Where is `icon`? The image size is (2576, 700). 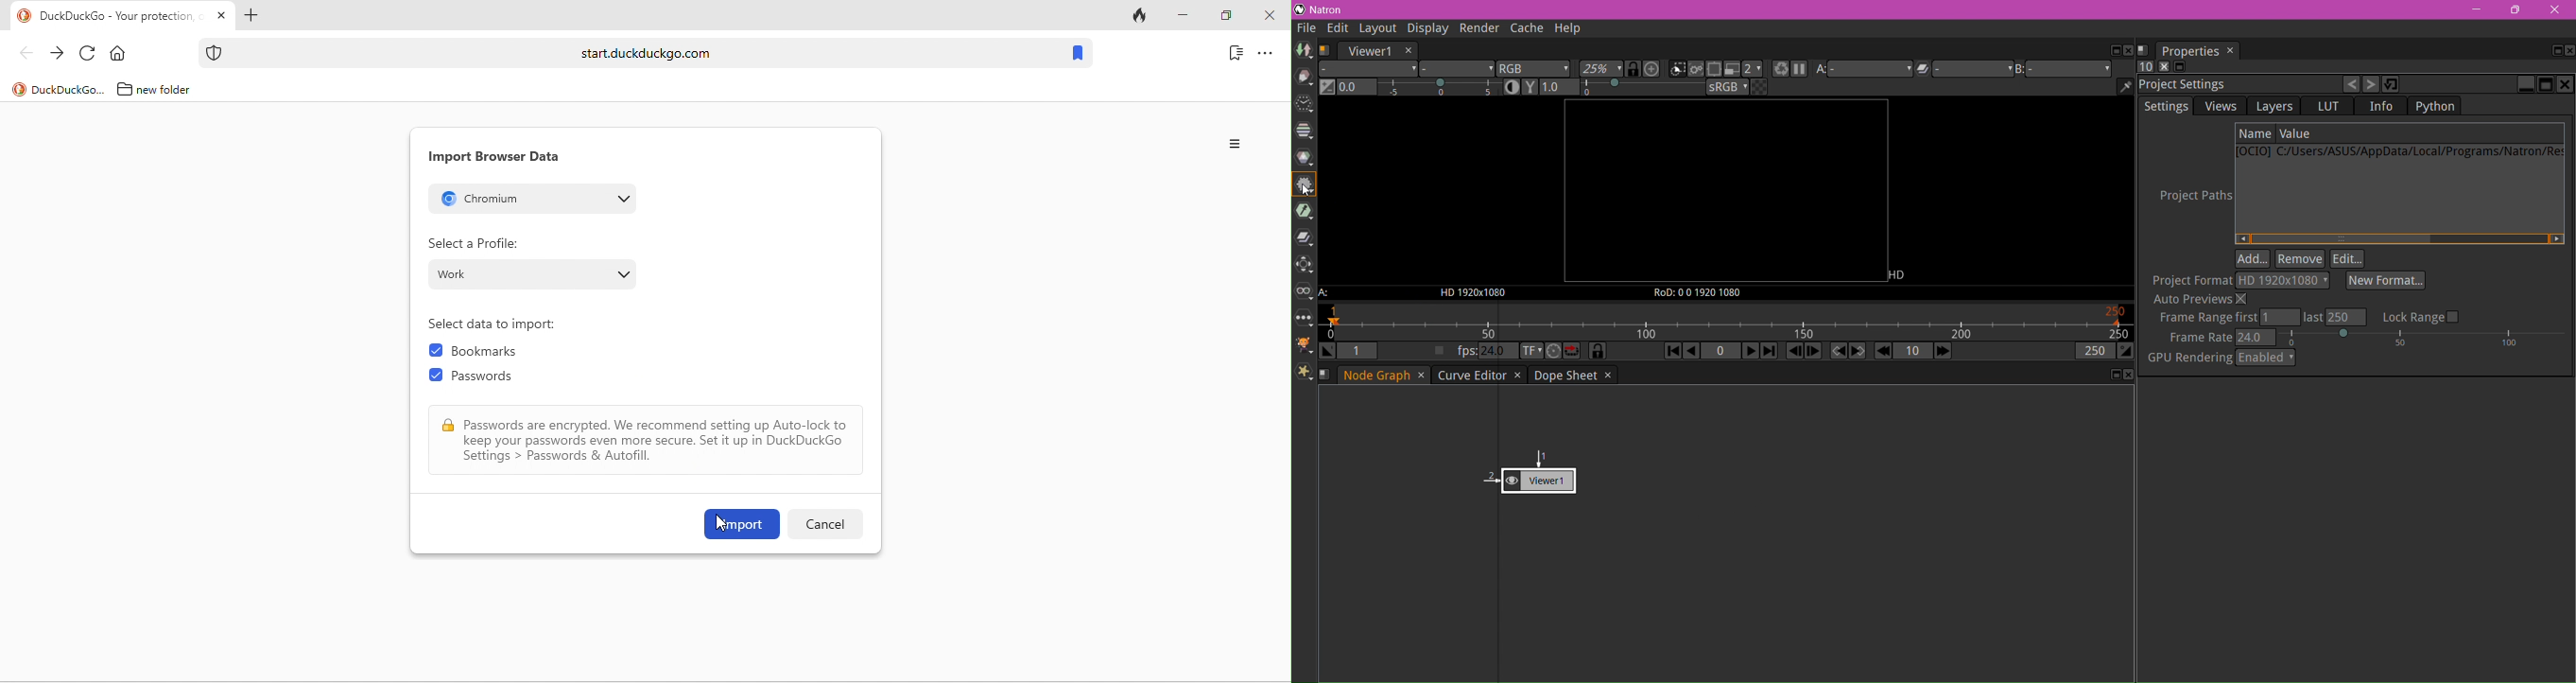 icon is located at coordinates (19, 90).